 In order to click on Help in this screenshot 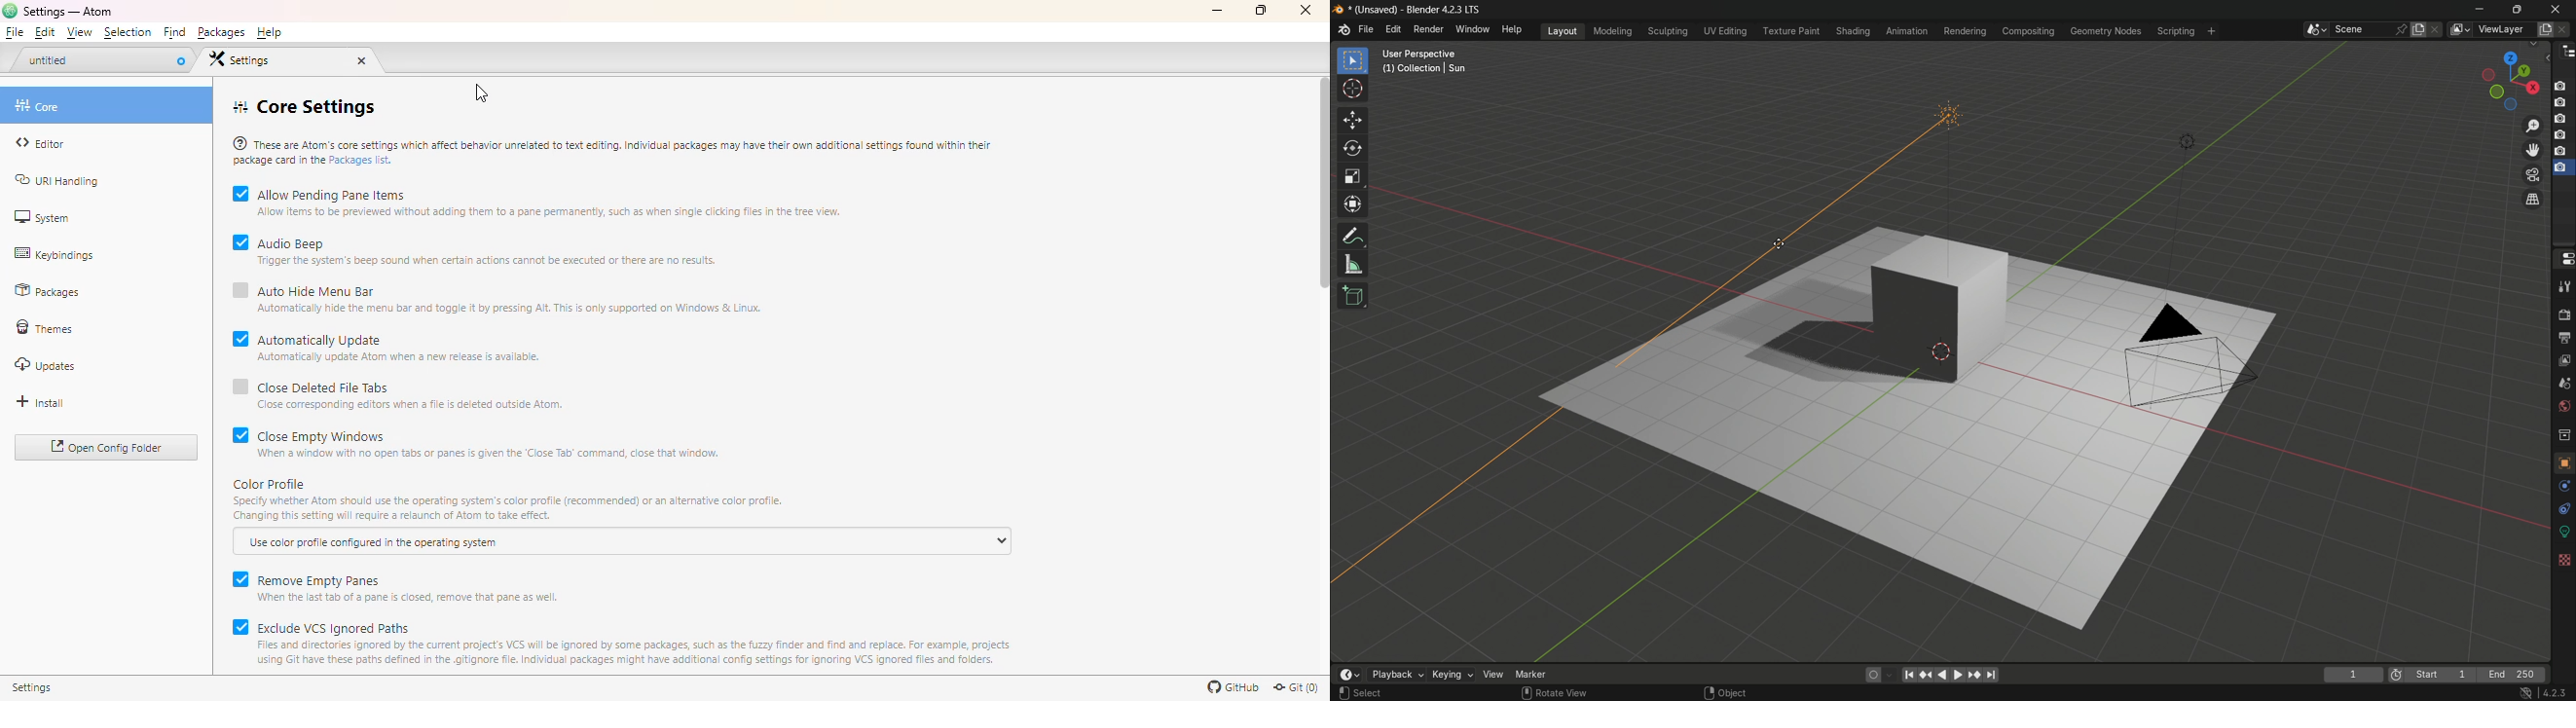, I will do `click(269, 33)`.